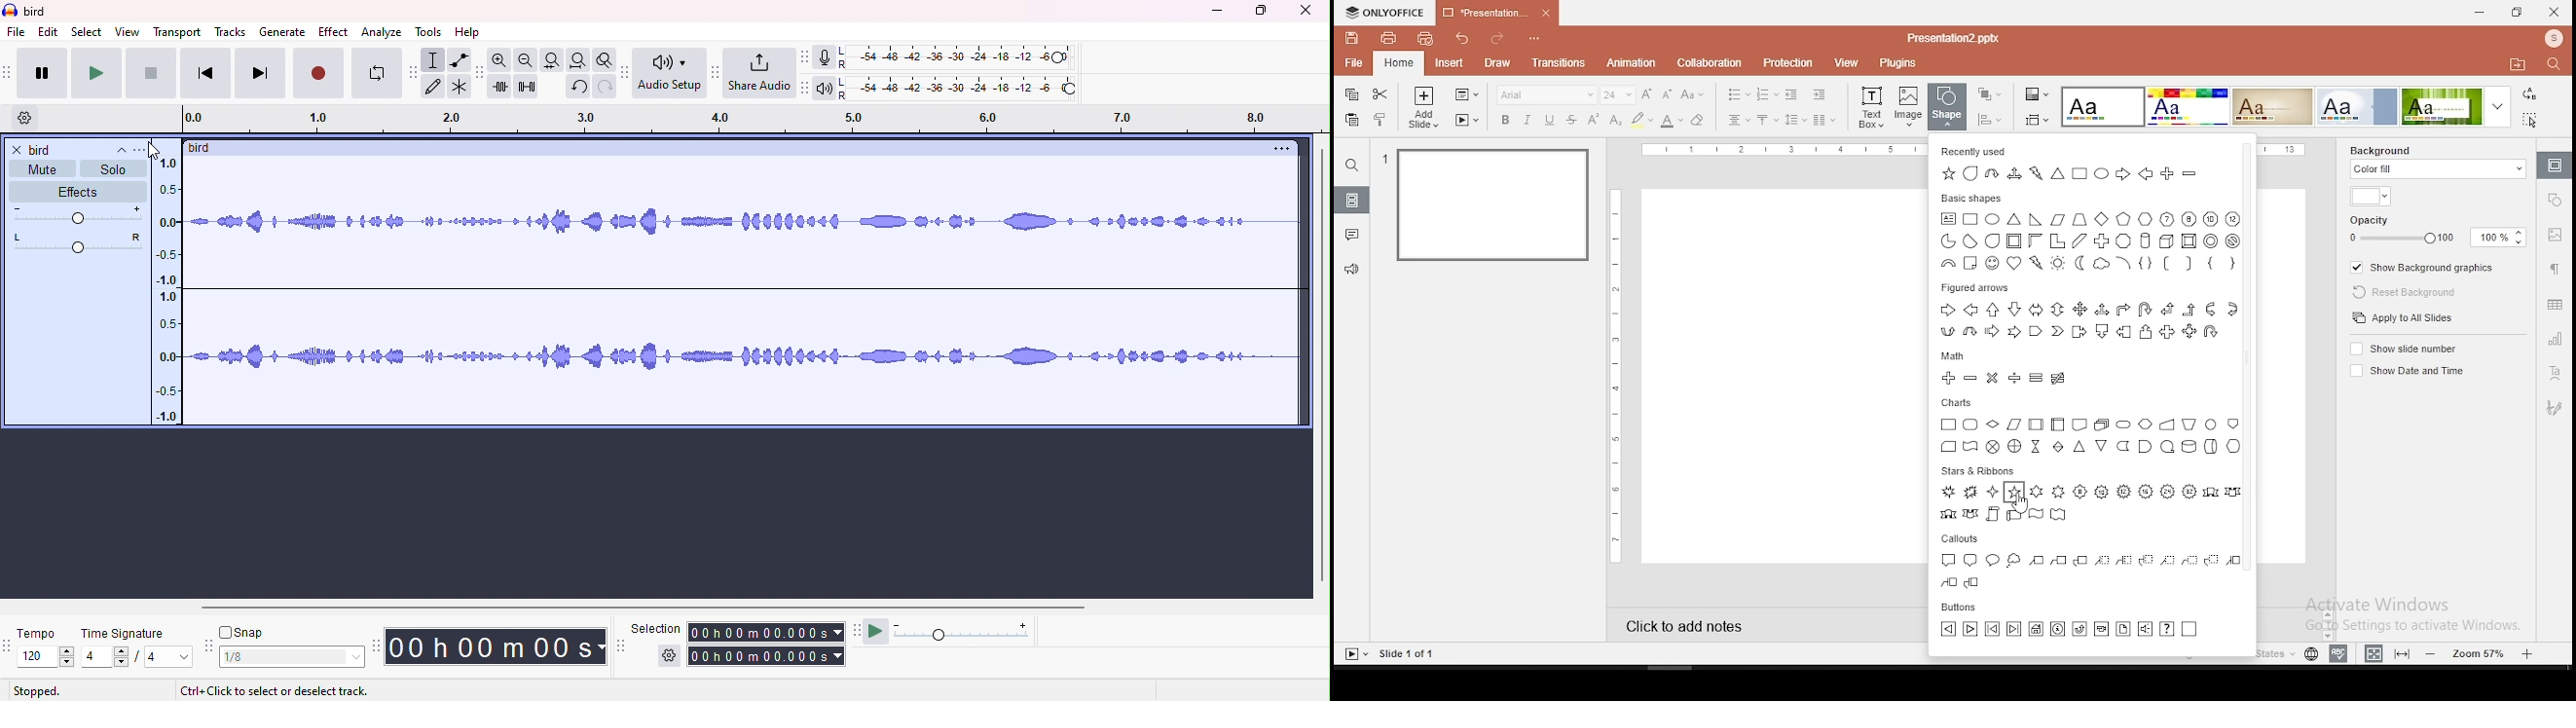 This screenshot has width=2576, height=728. Describe the element at coordinates (480, 71) in the screenshot. I see `edit tool bar` at that location.